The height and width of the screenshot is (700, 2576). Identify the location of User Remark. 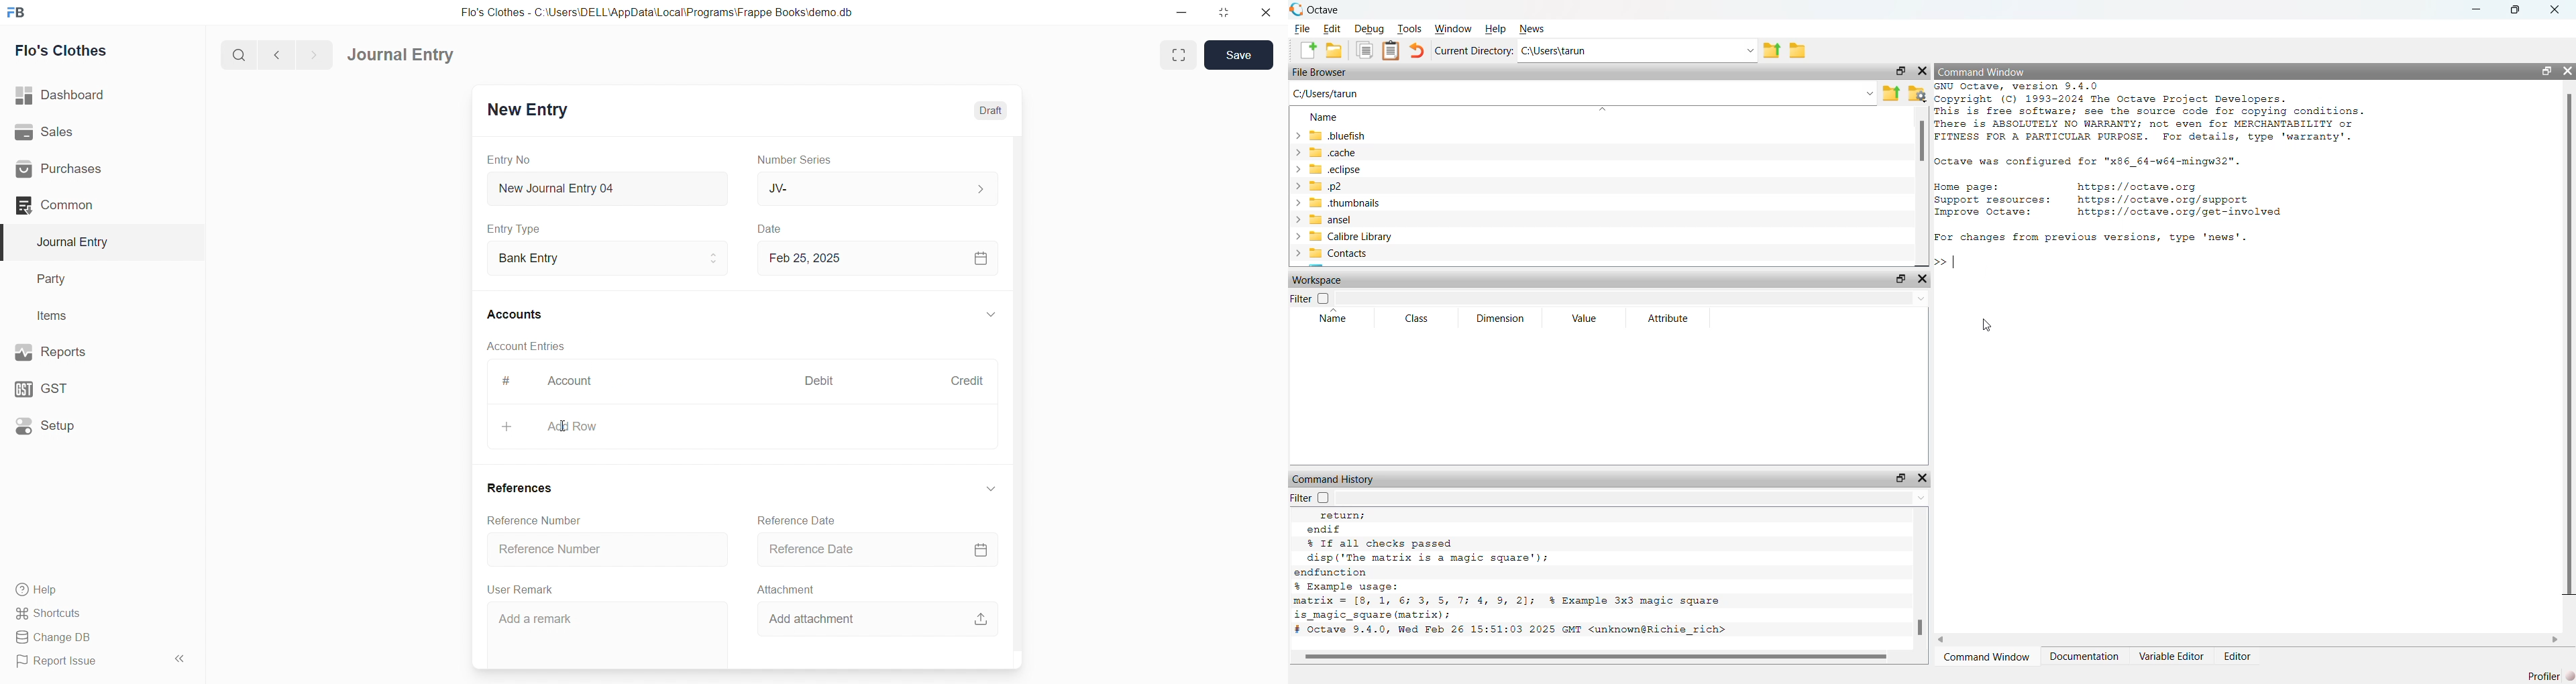
(523, 589).